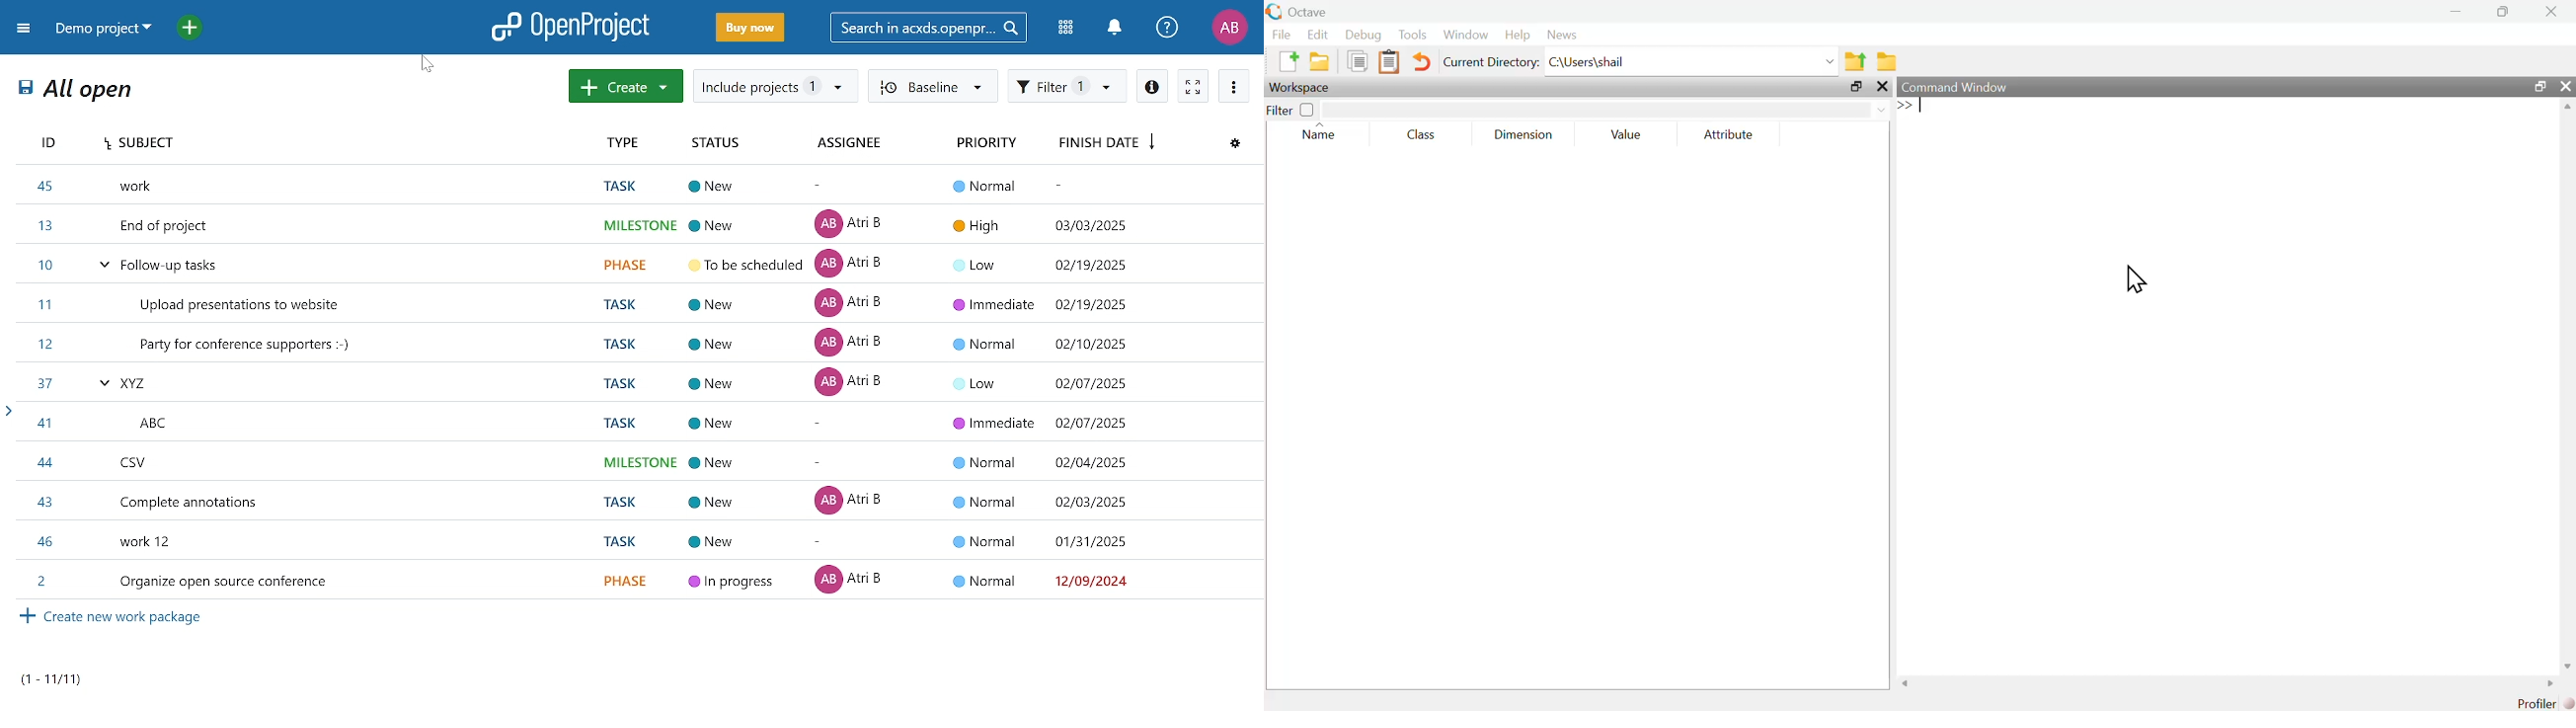 The height and width of the screenshot is (728, 2576). Describe the element at coordinates (643, 538) in the screenshot. I see `task titled "work"` at that location.